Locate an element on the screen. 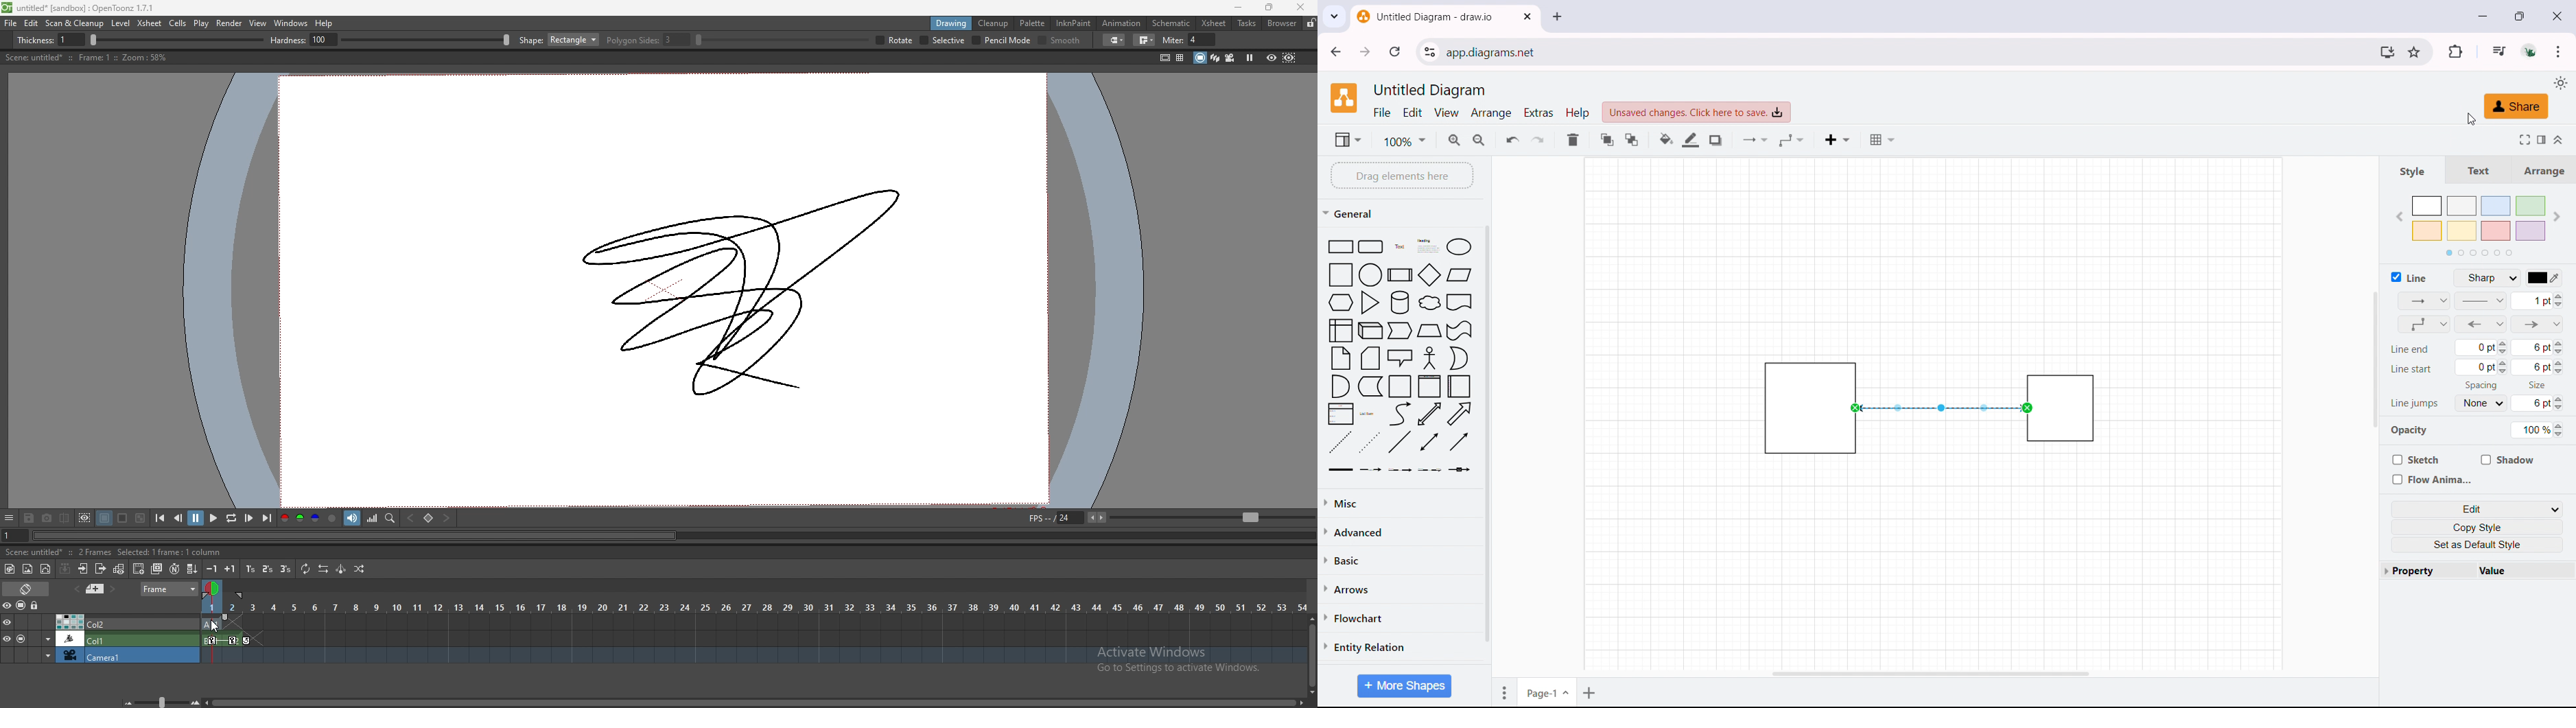 This screenshot has width=2576, height=728. shadow is located at coordinates (1716, 140).